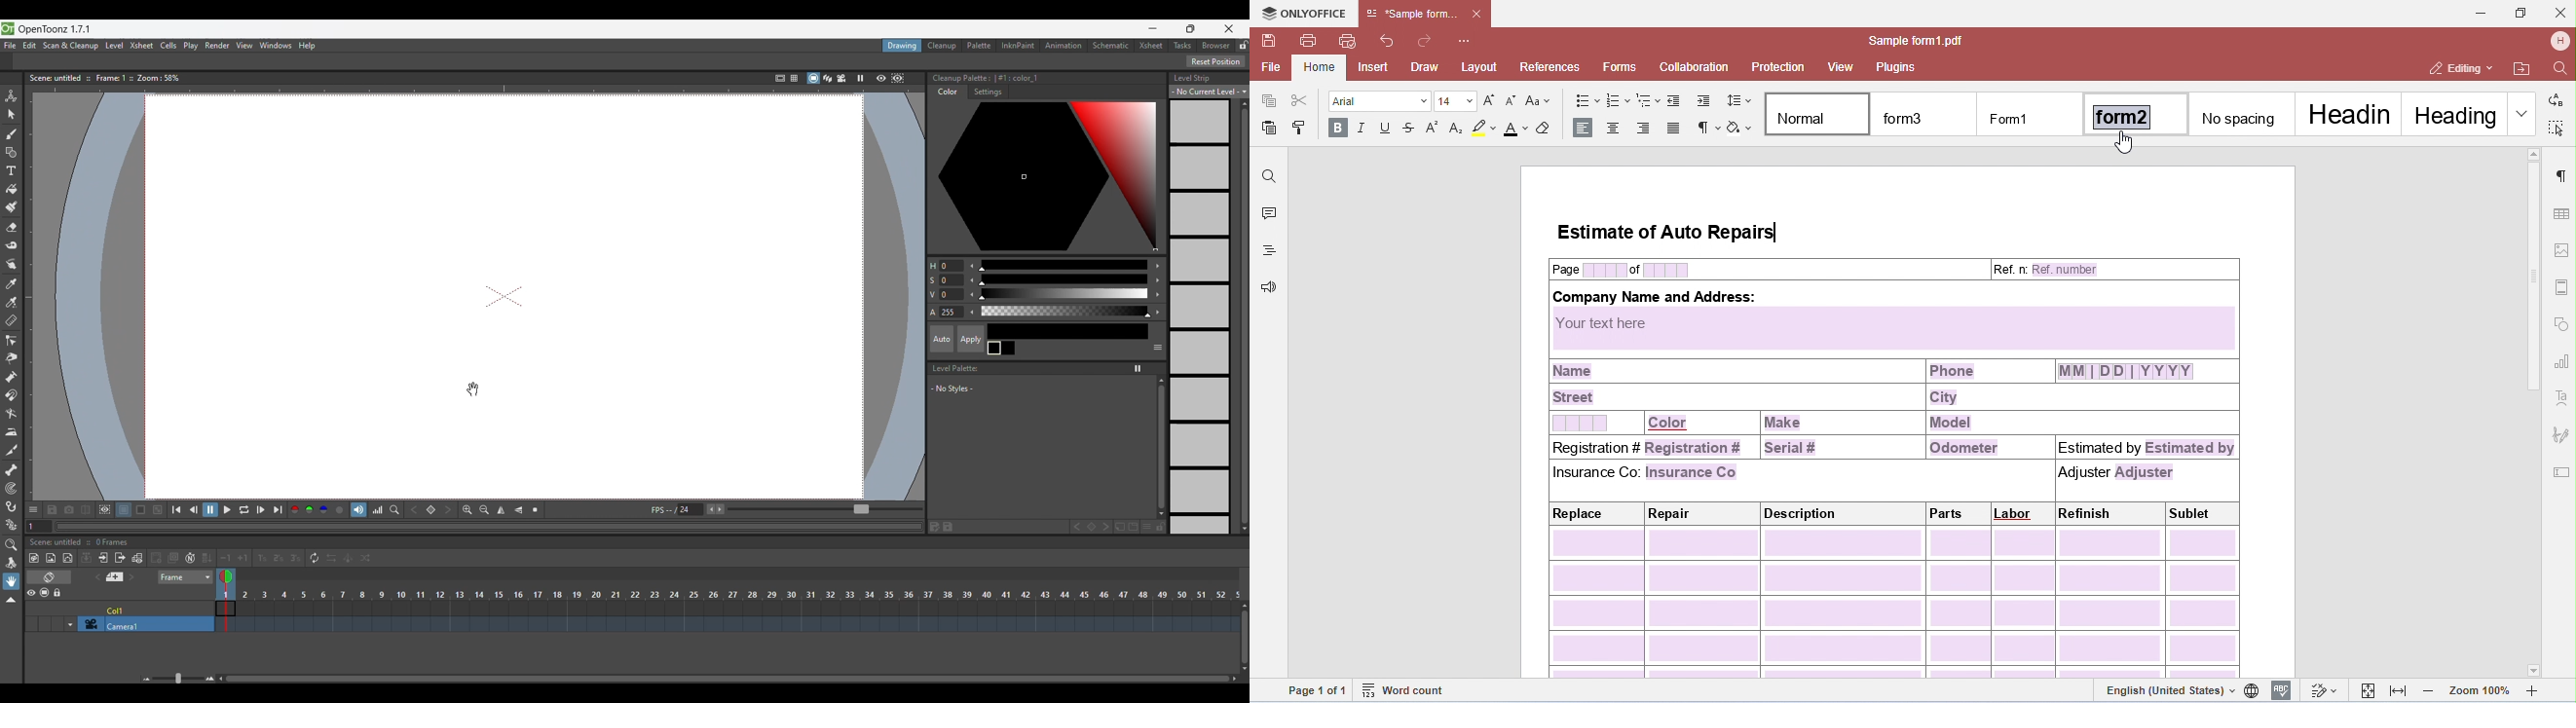 This screenshot has height=728, width=2576. I want to click on Camera stand view, so click(810, 78).